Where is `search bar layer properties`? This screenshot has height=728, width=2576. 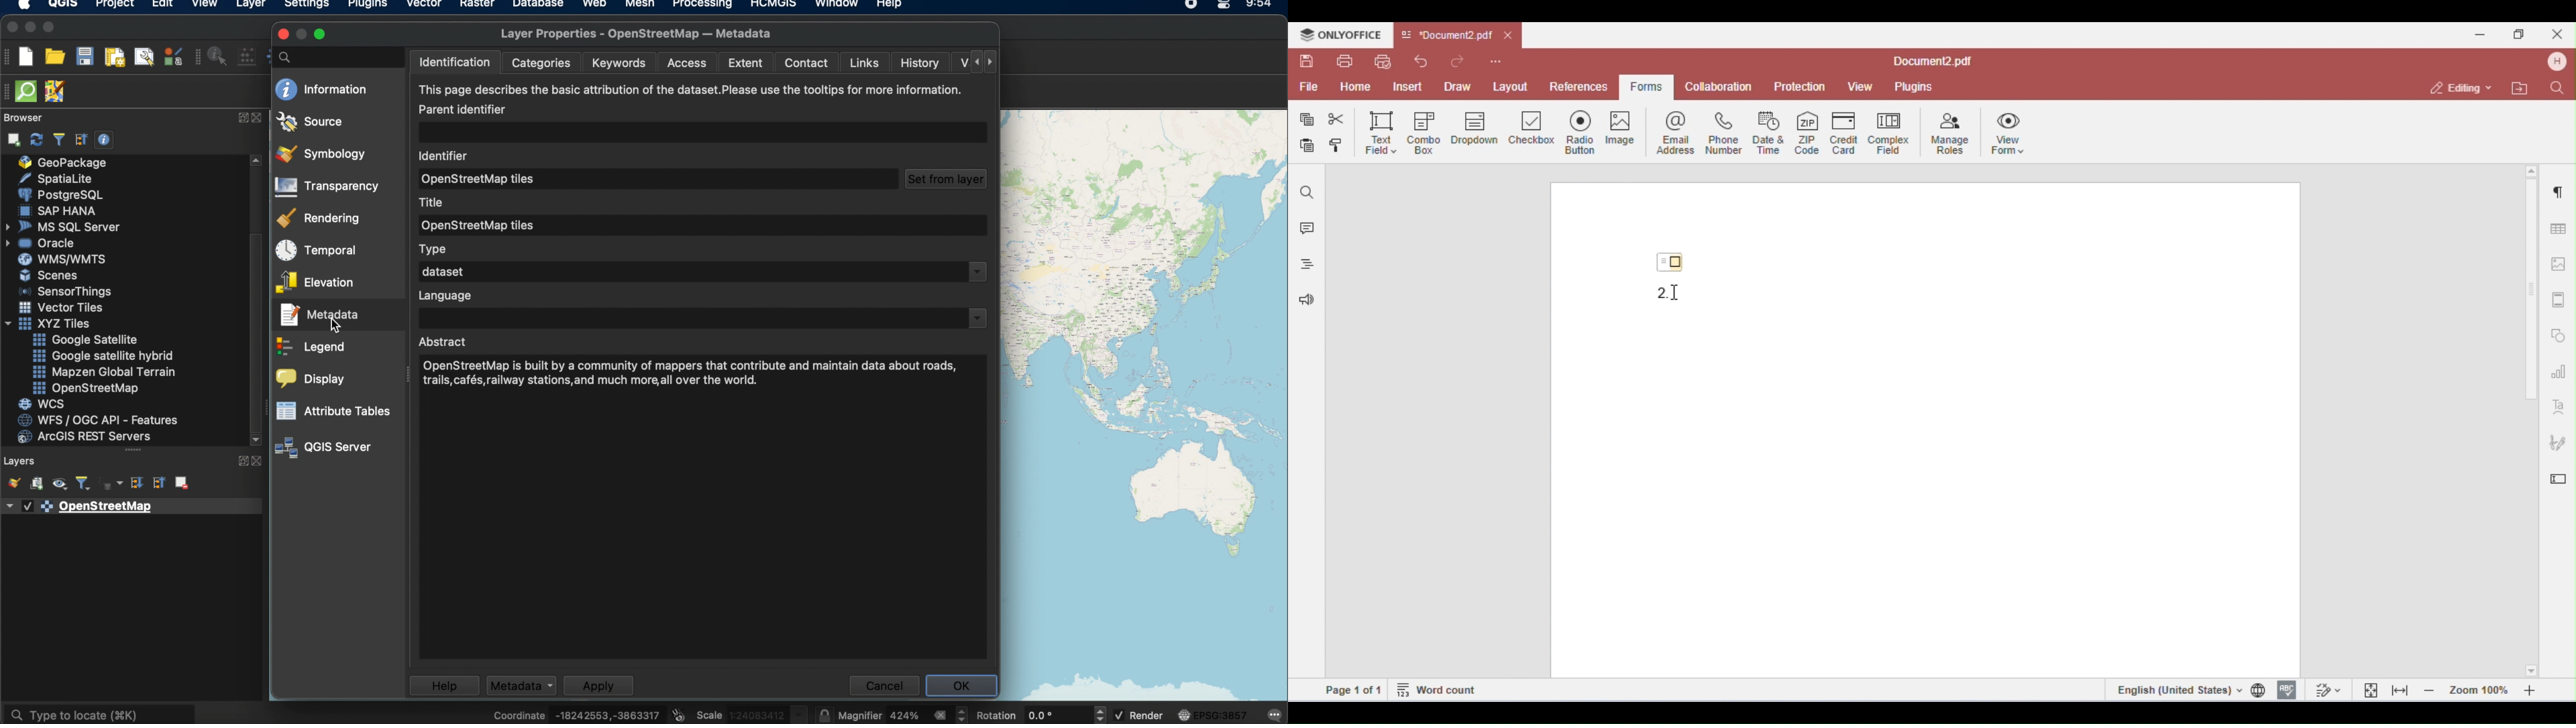 search bar layer properties is located at coordinates (333, 56).